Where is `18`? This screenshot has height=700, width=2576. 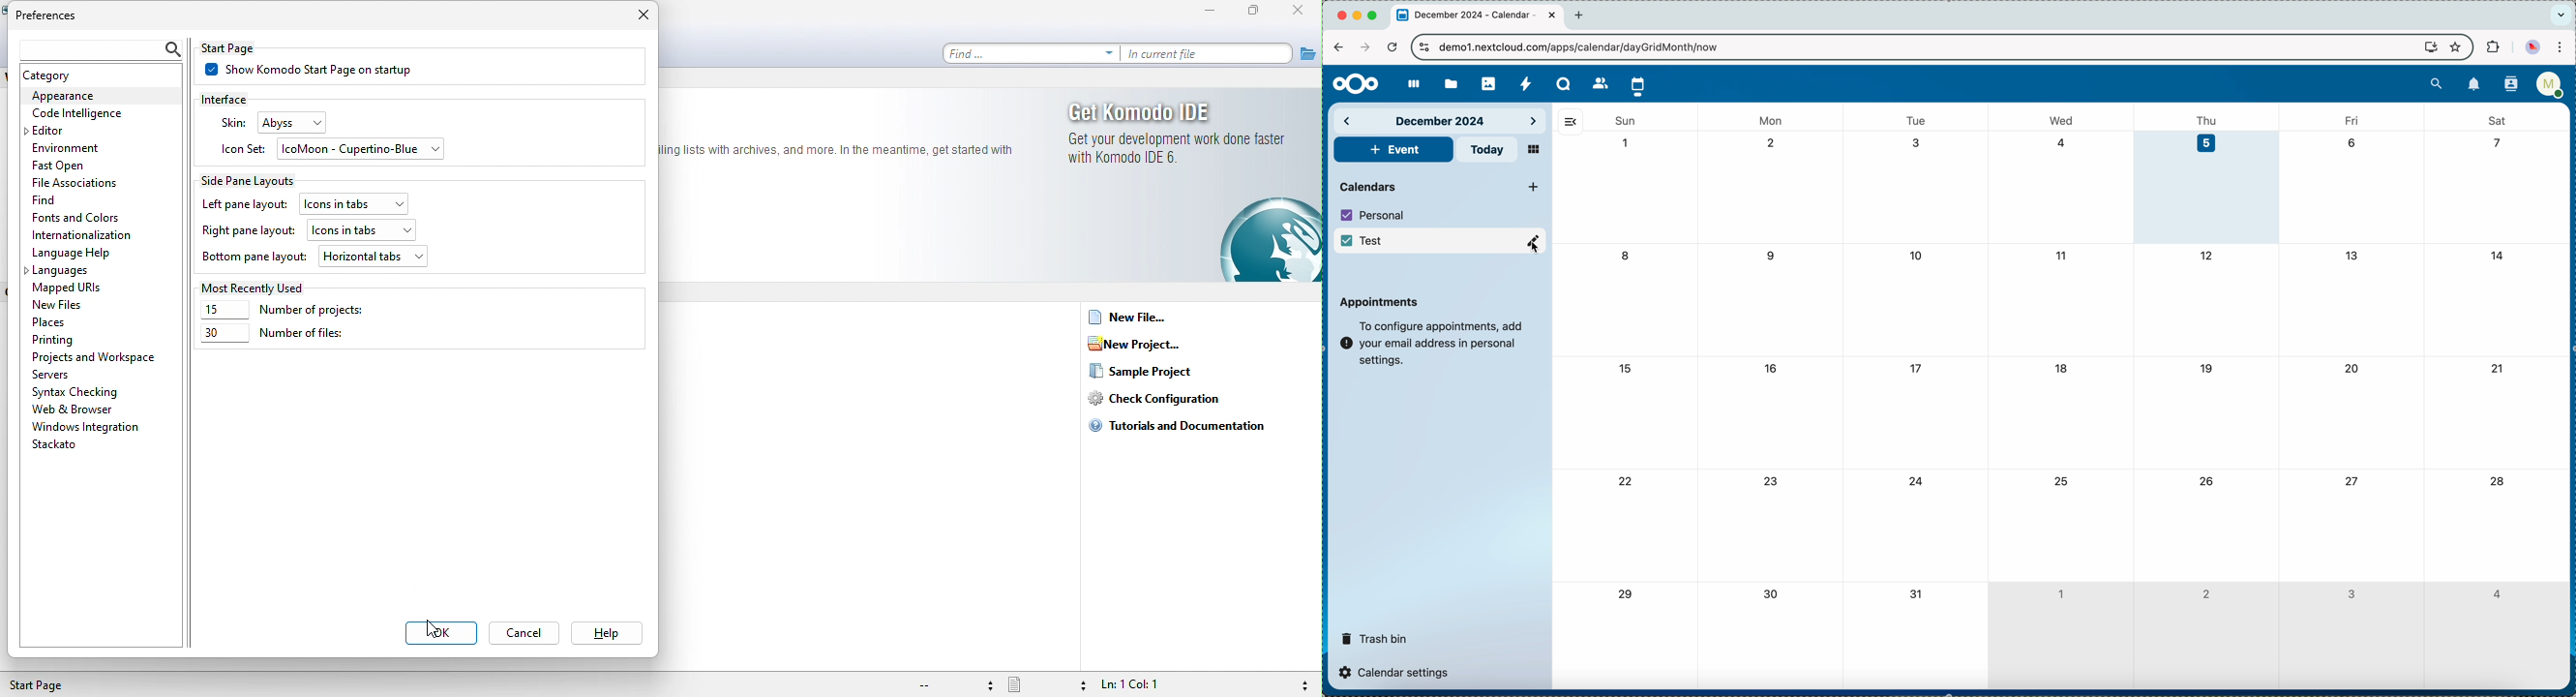
18 is located at coordinates (2063, 368).